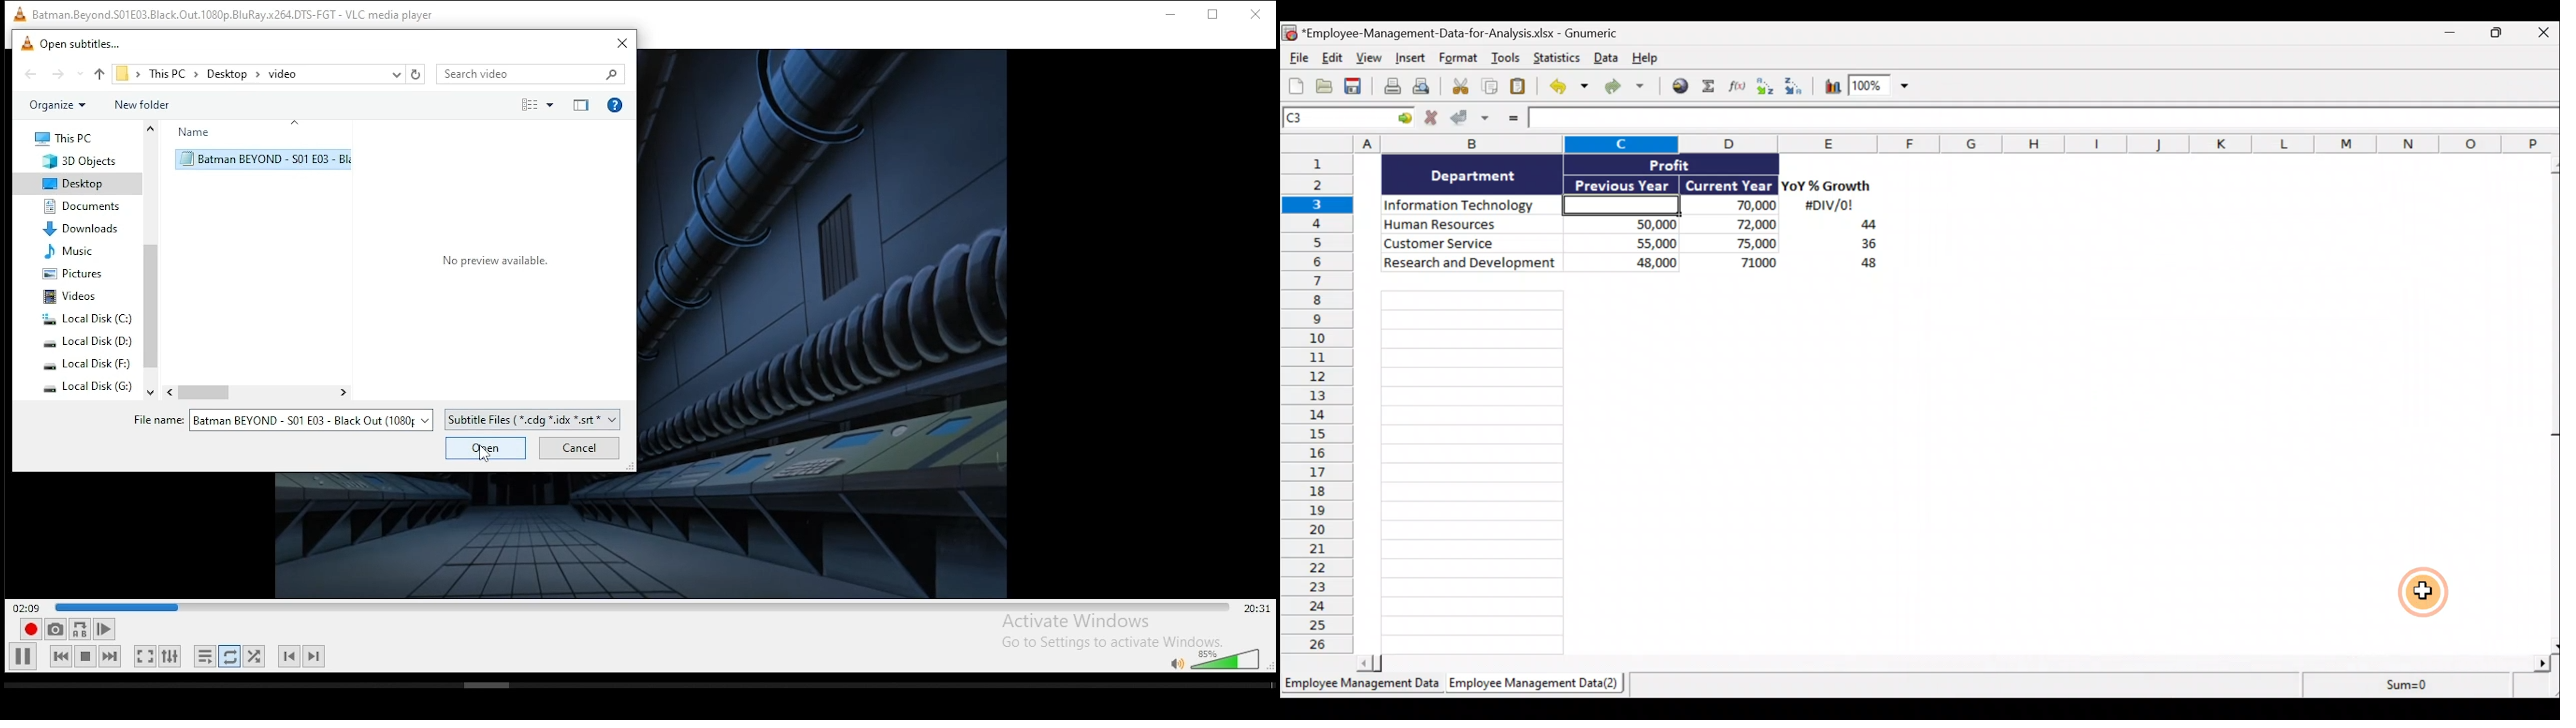  I want to click on Data, so click(1605, 57).